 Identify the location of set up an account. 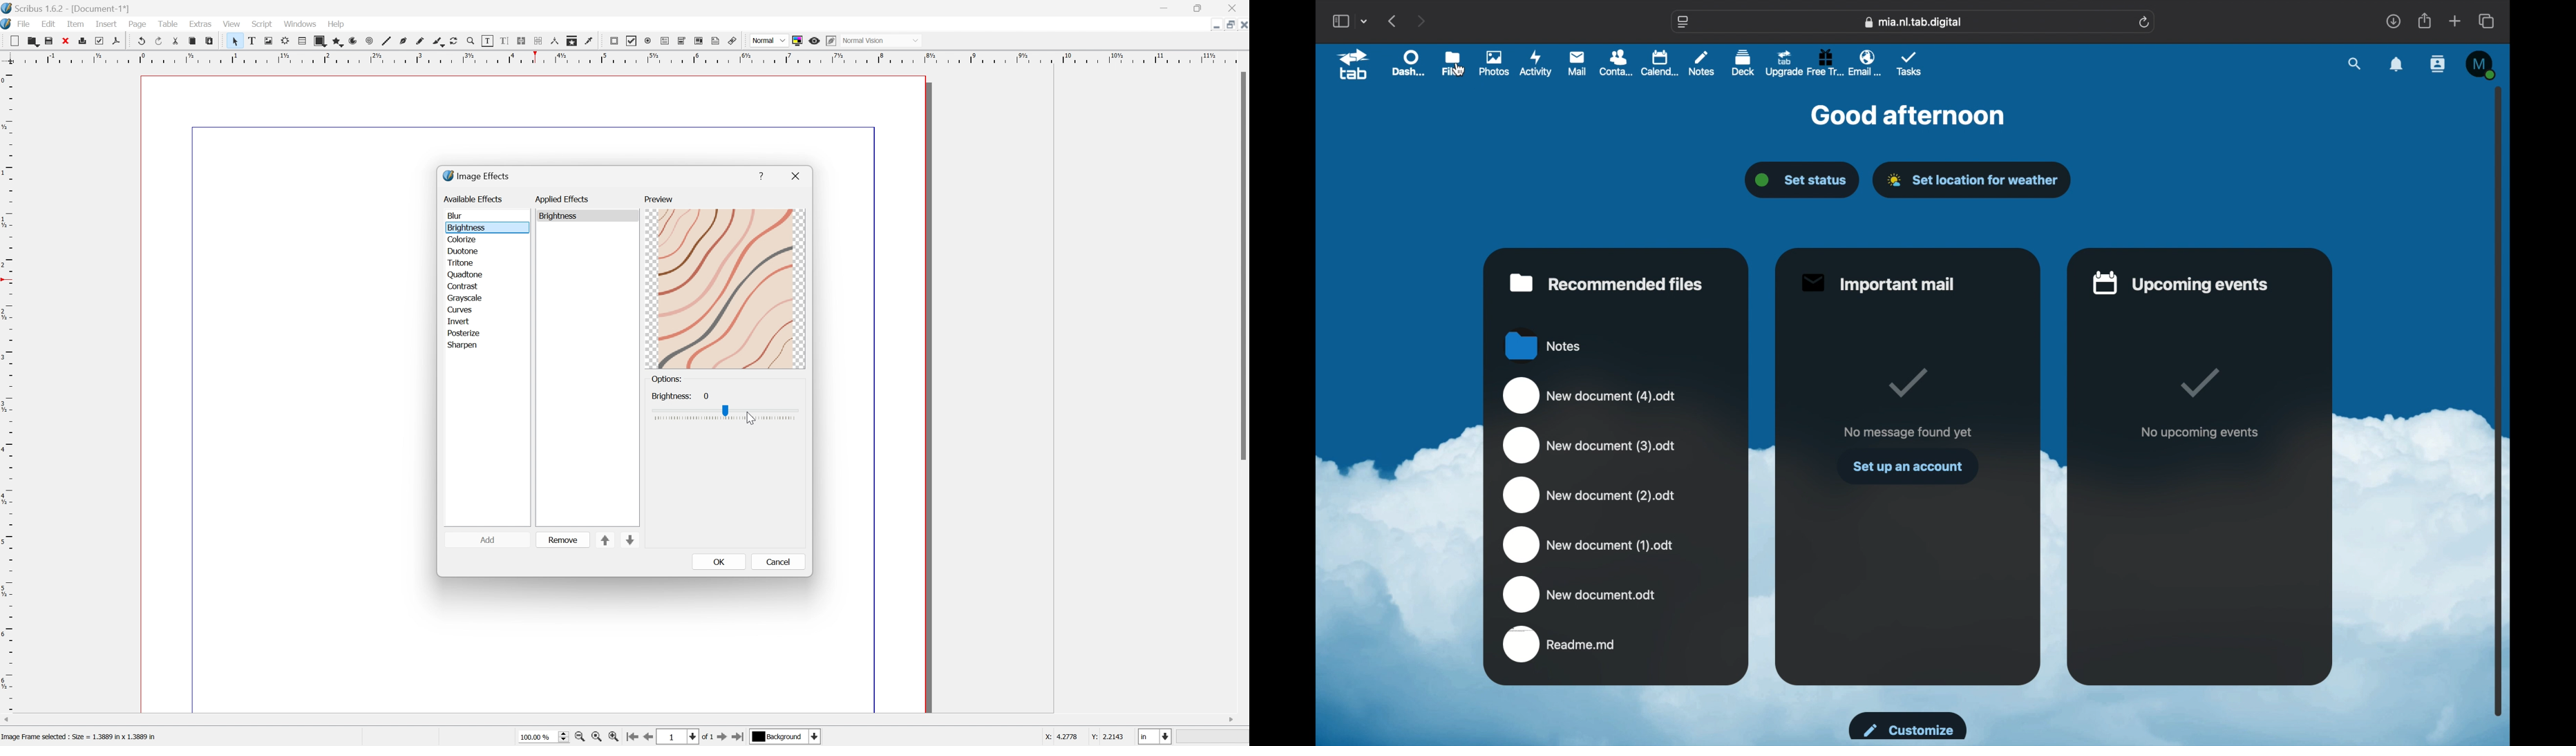
(1909, 466).